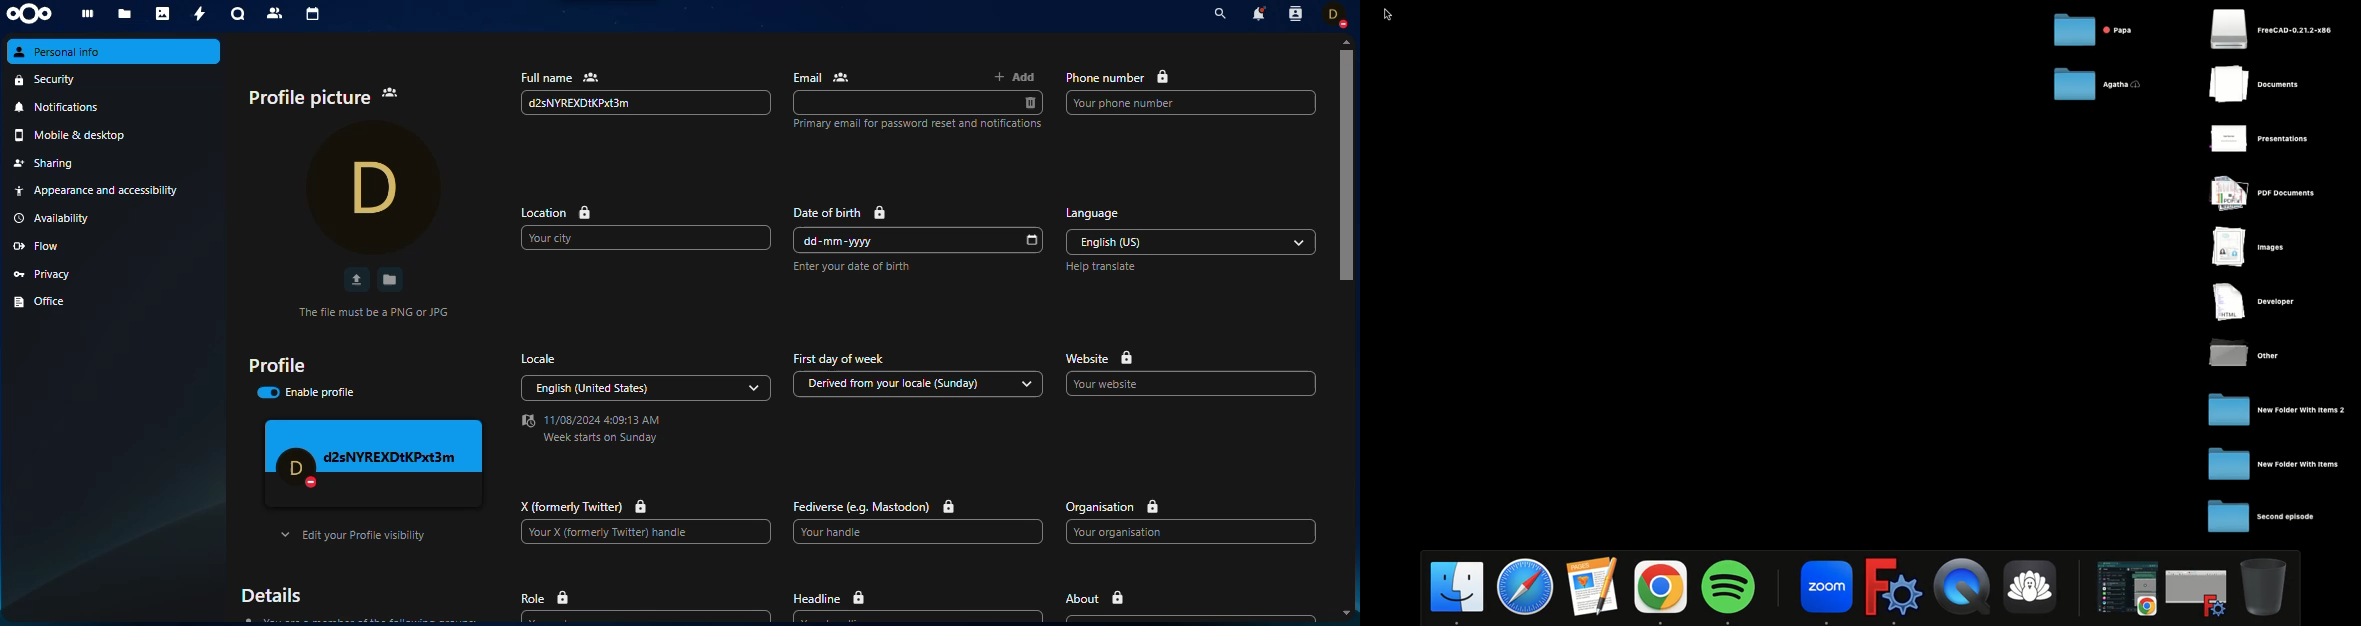 The image size is (2380, 644). I want to click on notifications, so click(1259, 14).